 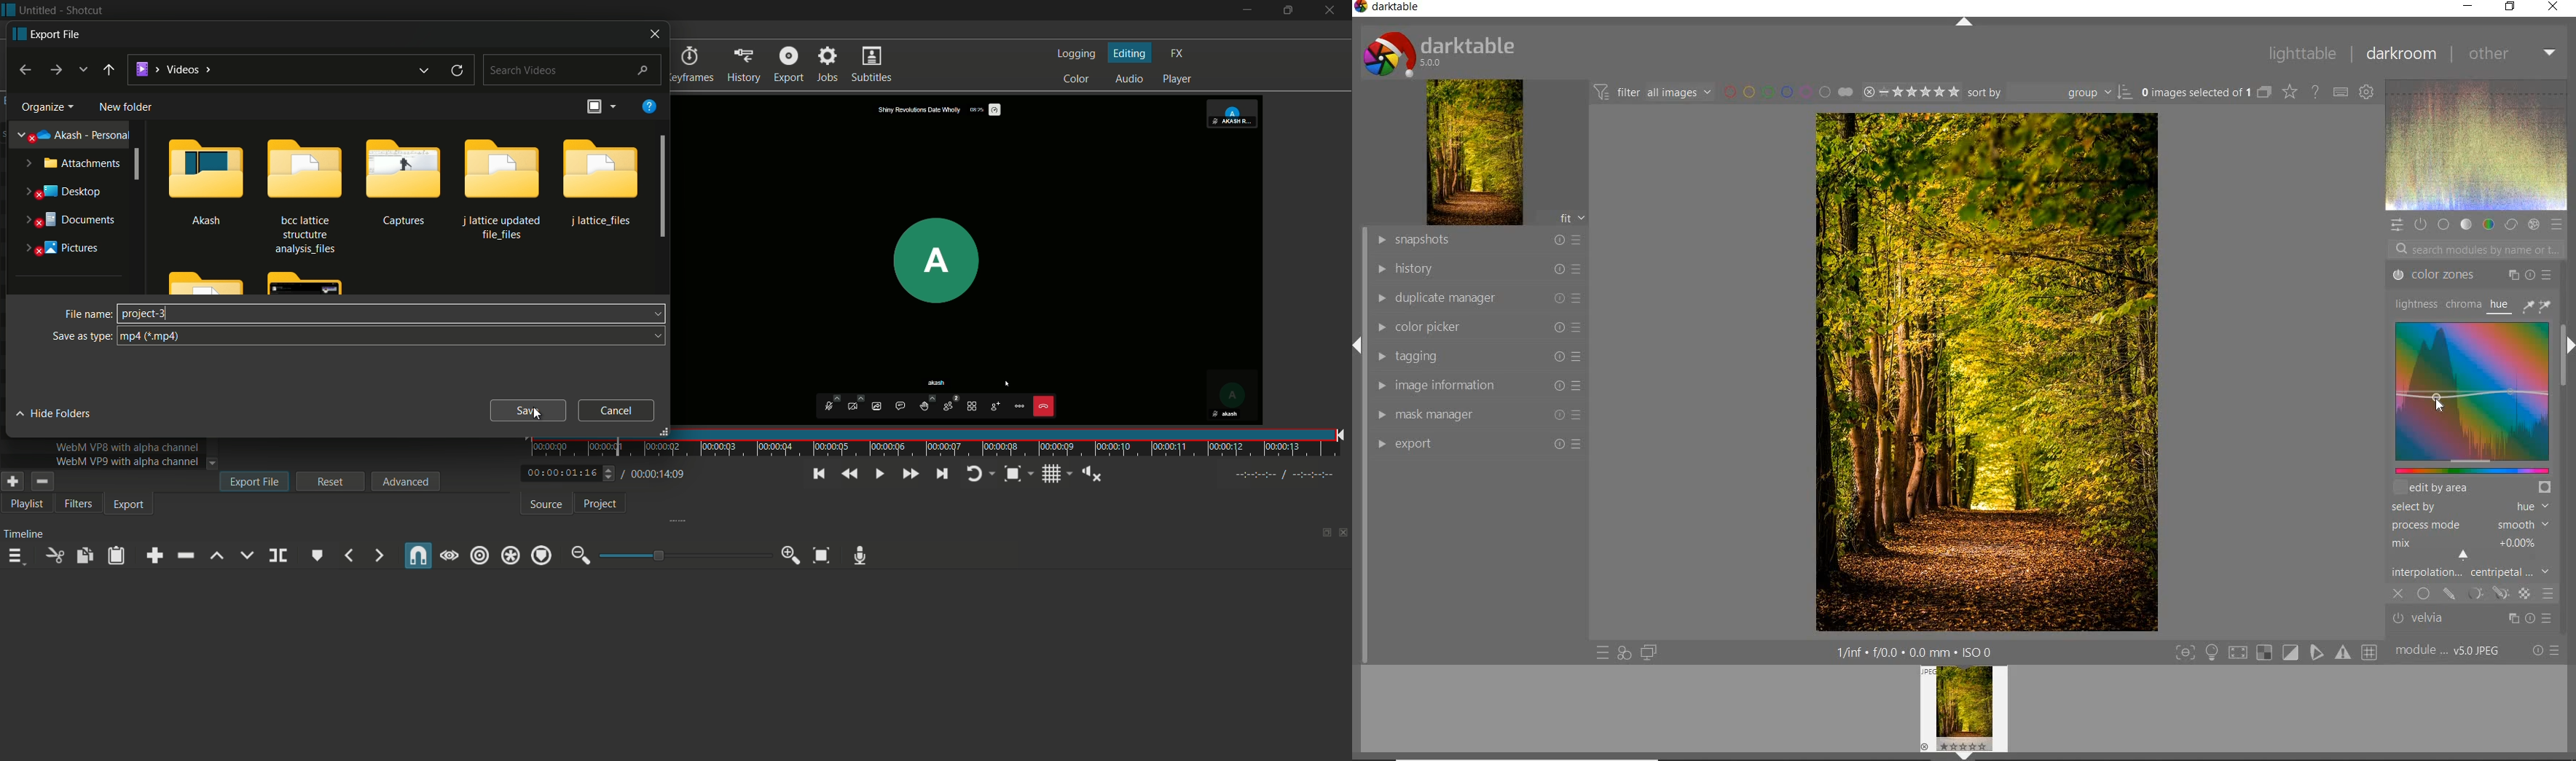 What do you see at coordinates (2556, 224) in the screenshot?
I see `PRESET ` at bounding box center [2556, 224].